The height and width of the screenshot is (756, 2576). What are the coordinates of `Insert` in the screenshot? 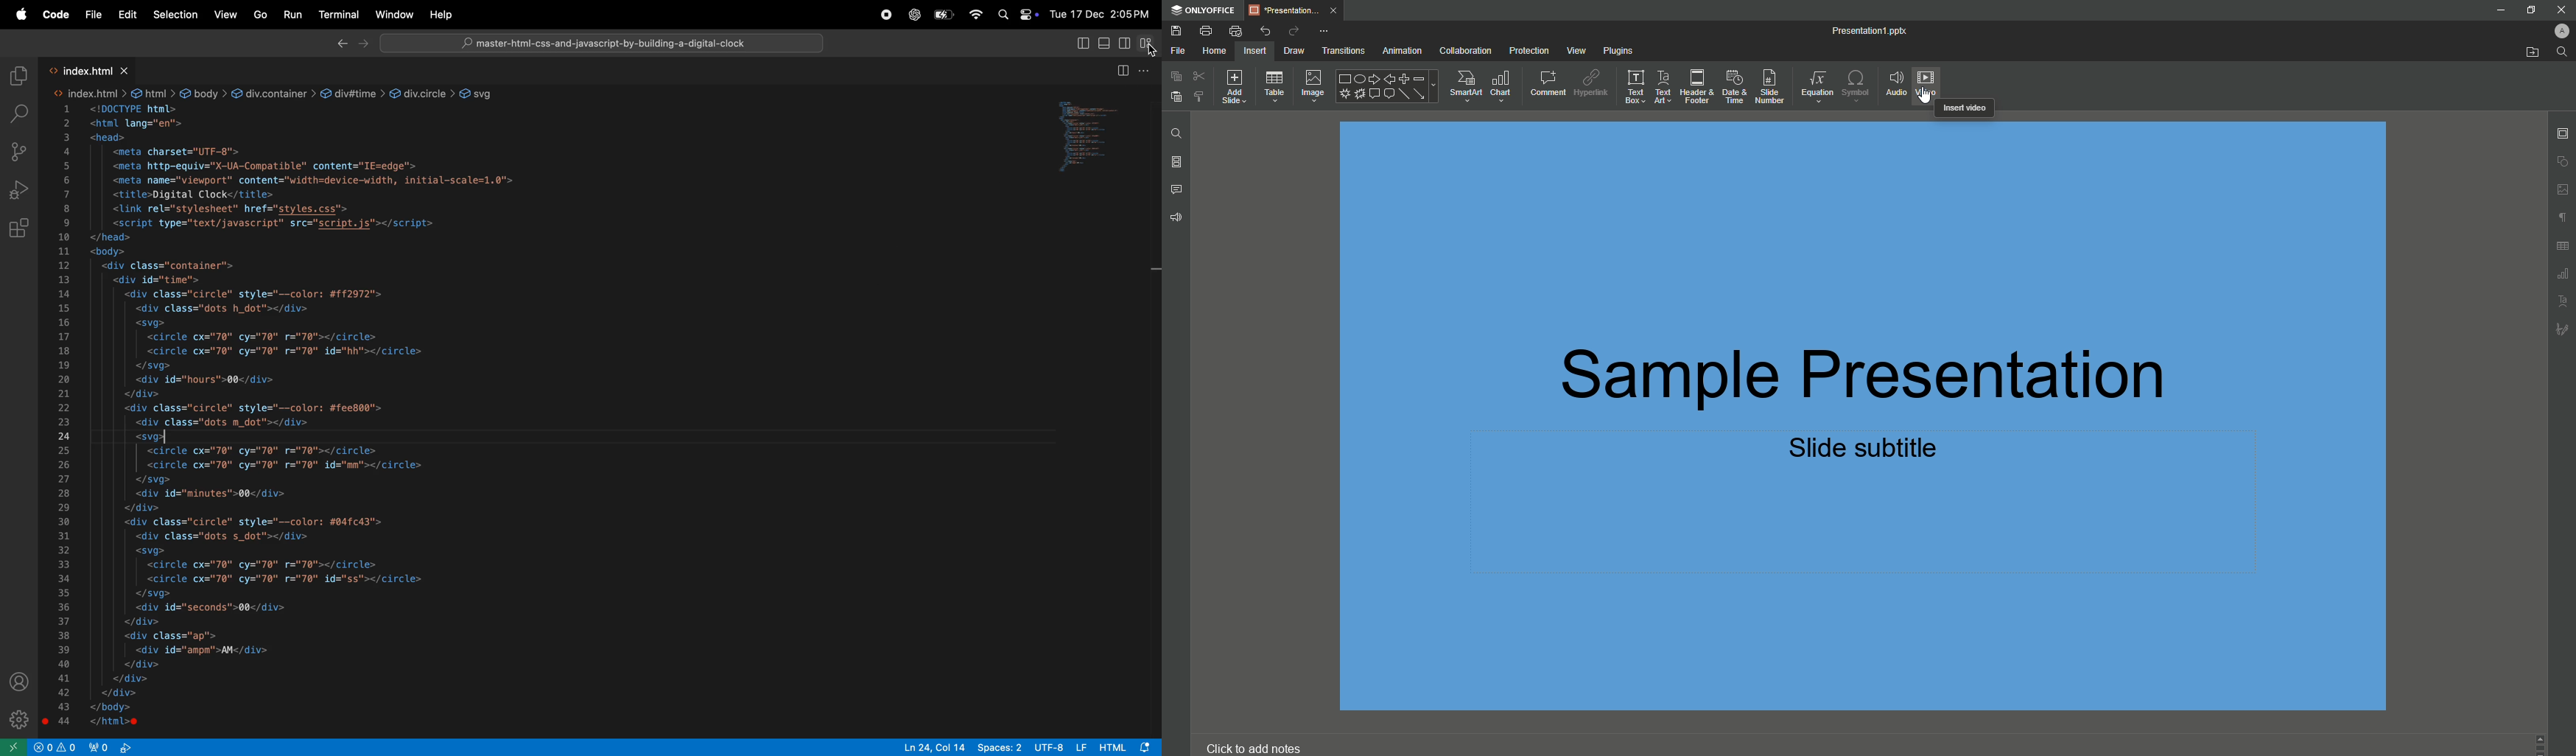 It's located at (1257, 50).